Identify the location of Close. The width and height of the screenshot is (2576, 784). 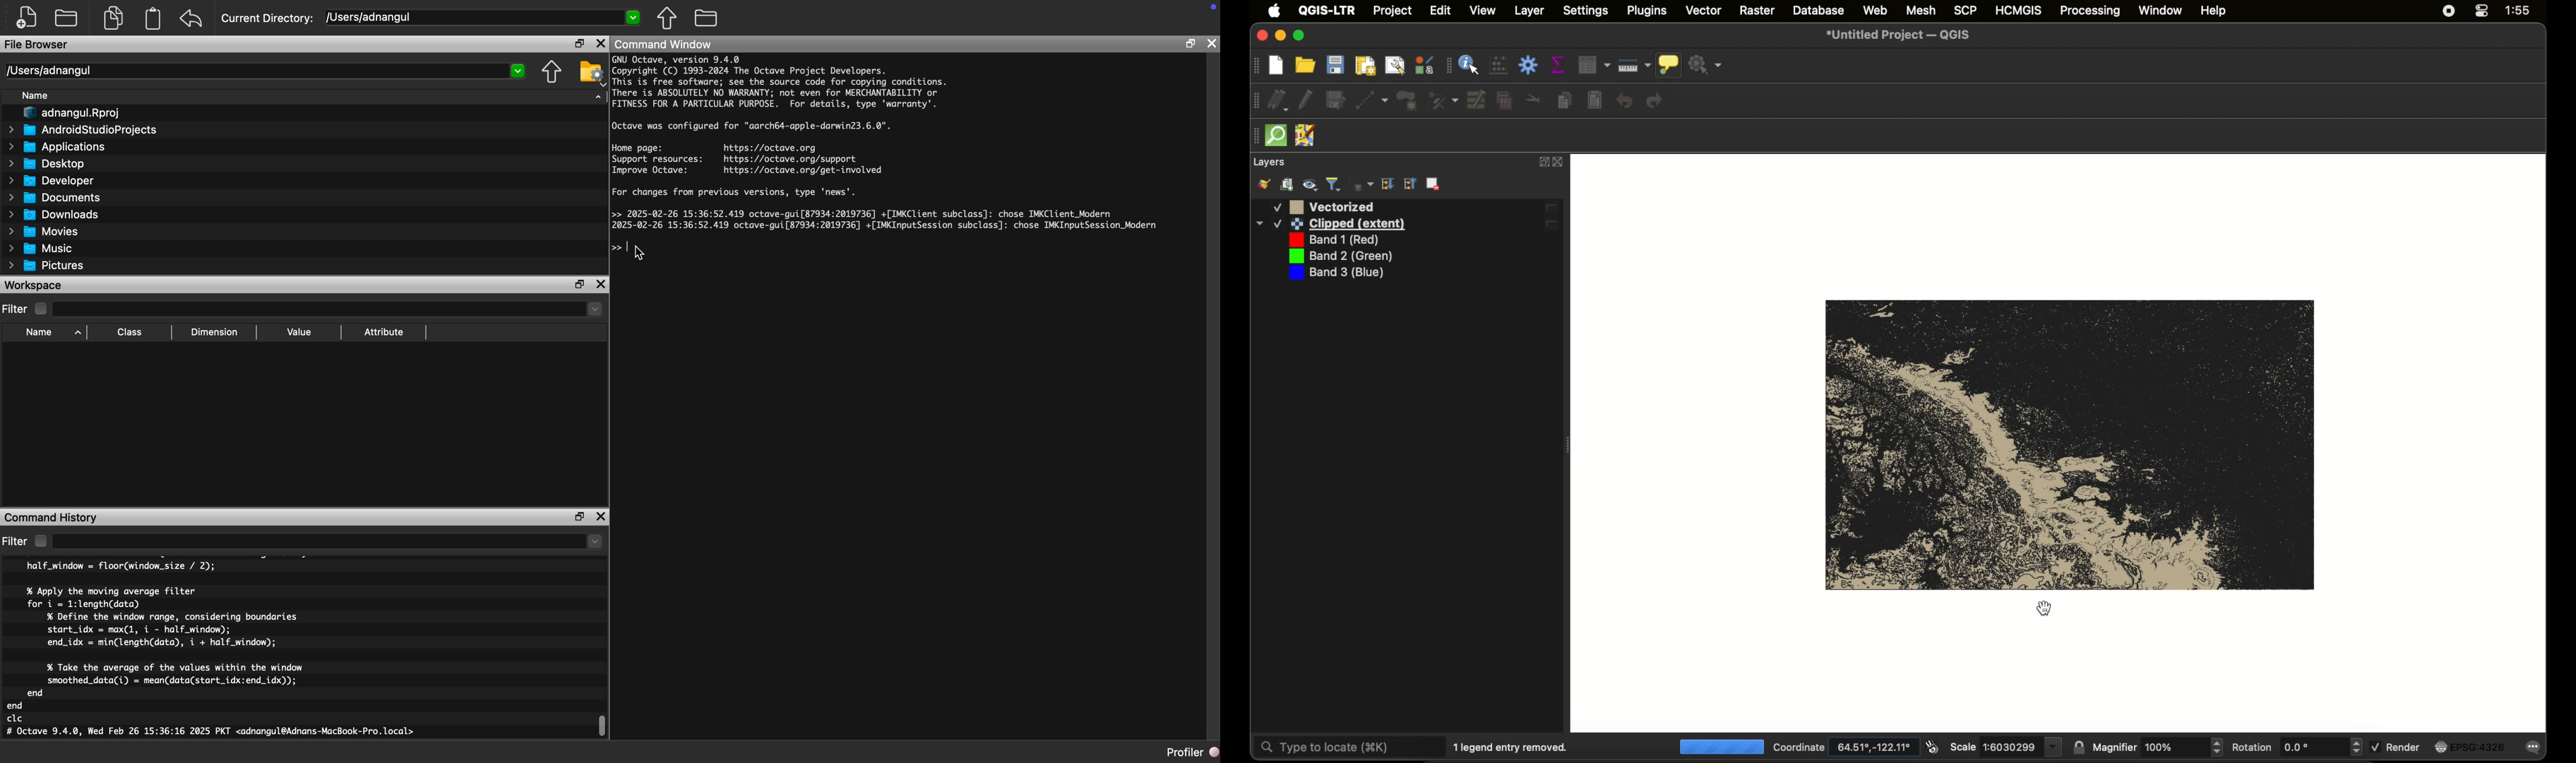
(601, 517).